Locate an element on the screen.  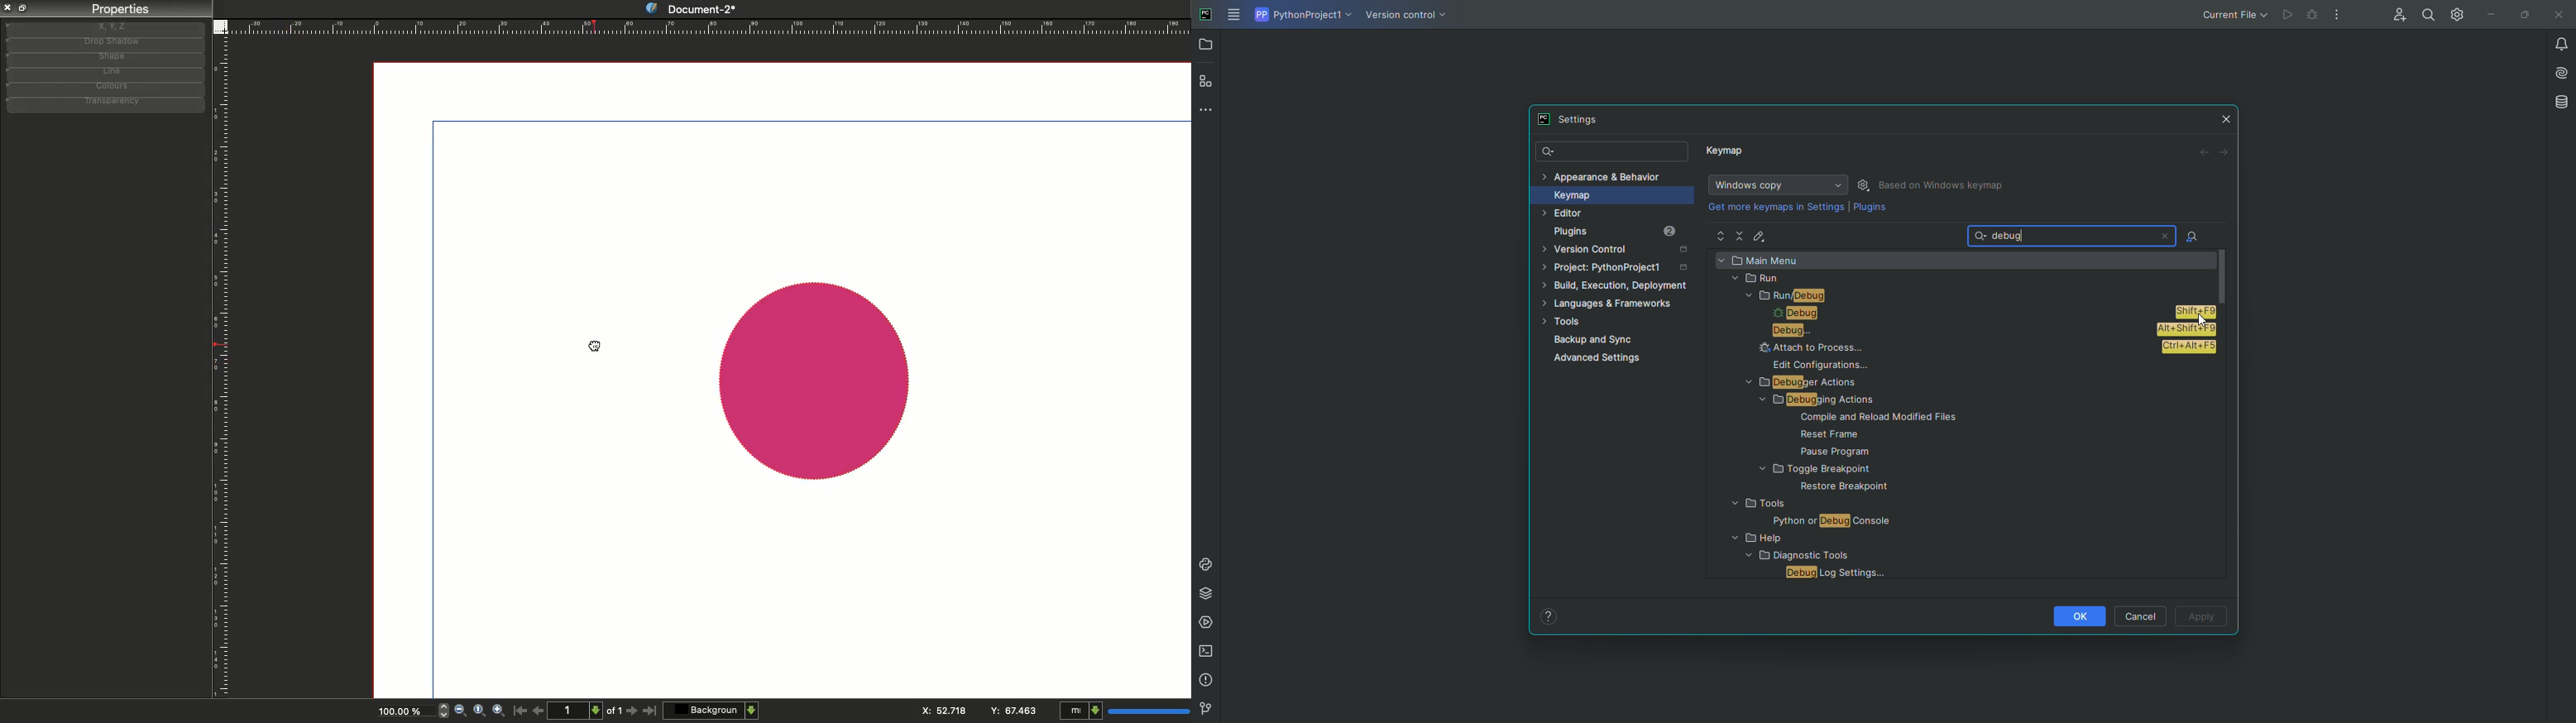
mI is located at coordinates (1122, 711).